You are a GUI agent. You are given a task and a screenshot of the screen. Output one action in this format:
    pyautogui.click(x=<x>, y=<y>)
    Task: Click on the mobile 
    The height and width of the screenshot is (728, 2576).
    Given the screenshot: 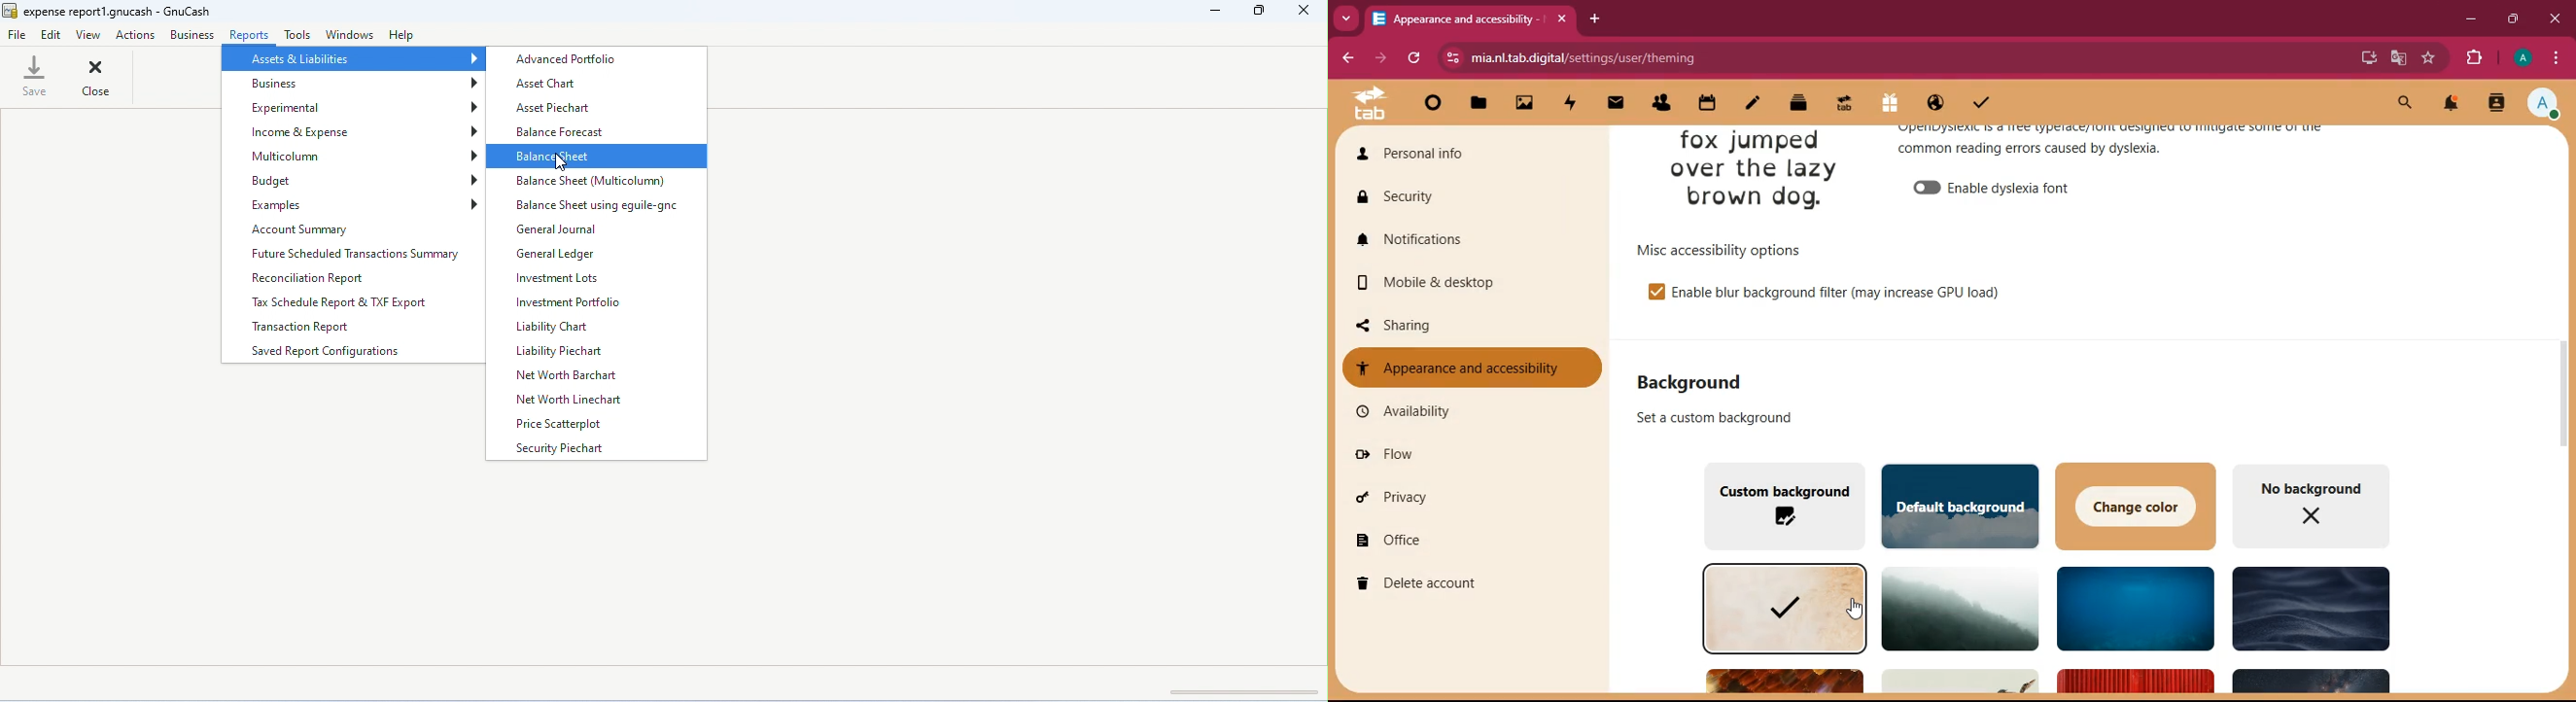 What is the action you would take?
    pyautogui.click(x=1470, y=284)
    